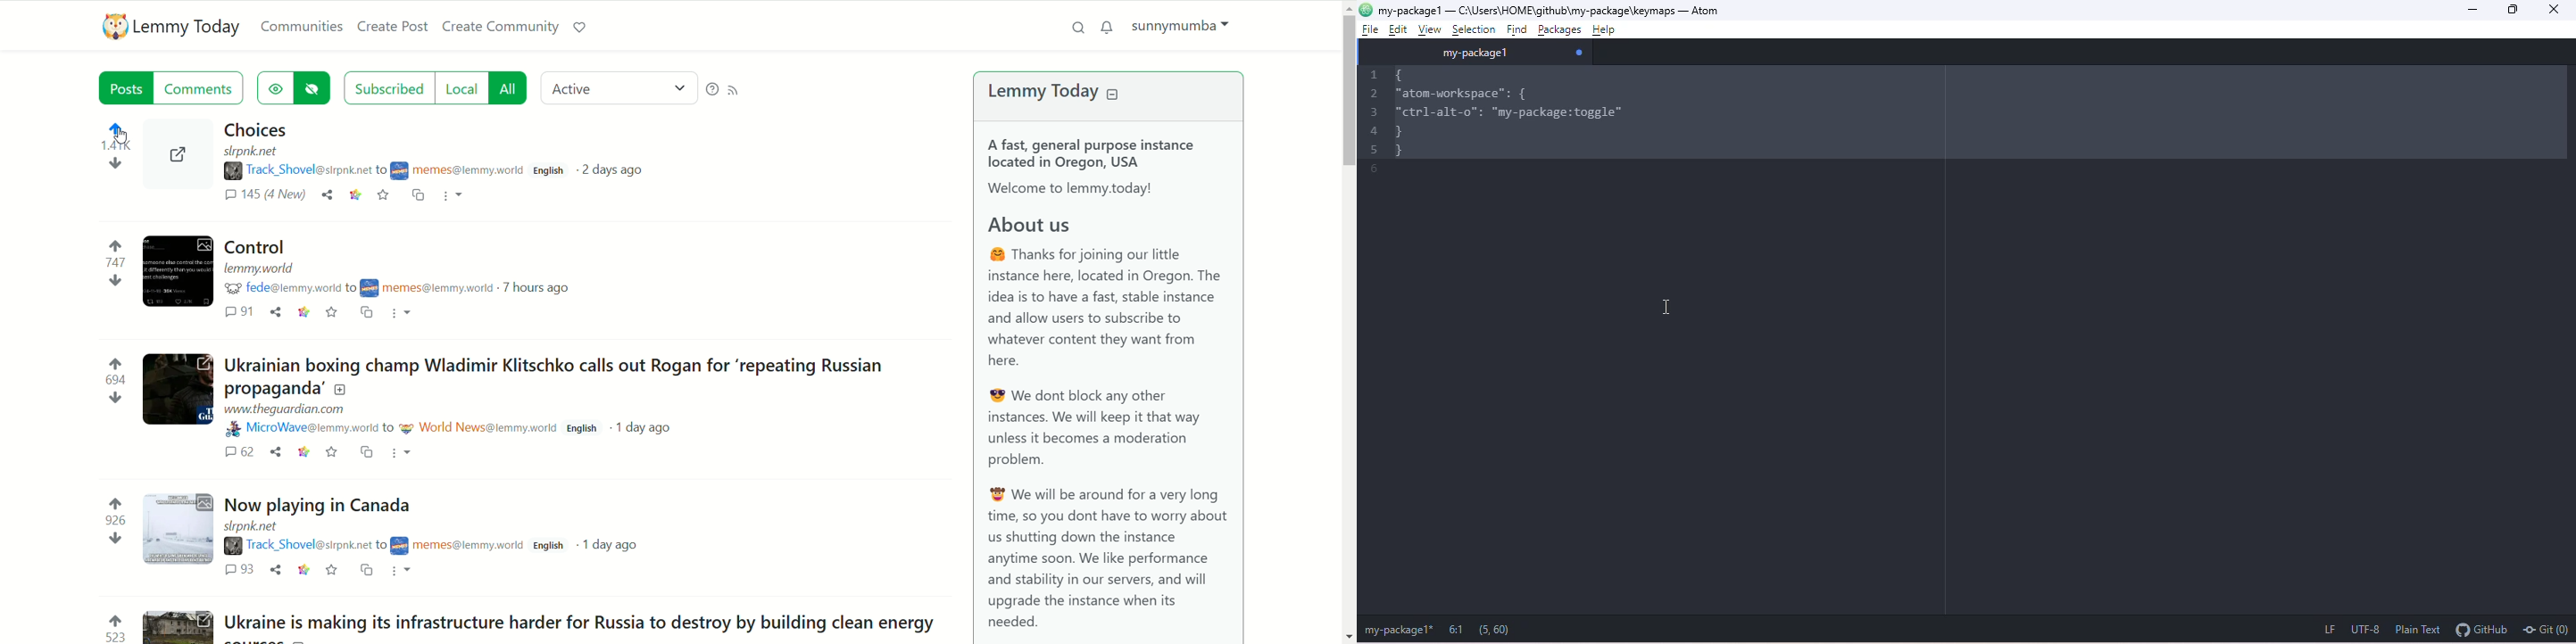 The width and height of the screenshot is (2576, 644). I want to click on save, so click(334, 312).